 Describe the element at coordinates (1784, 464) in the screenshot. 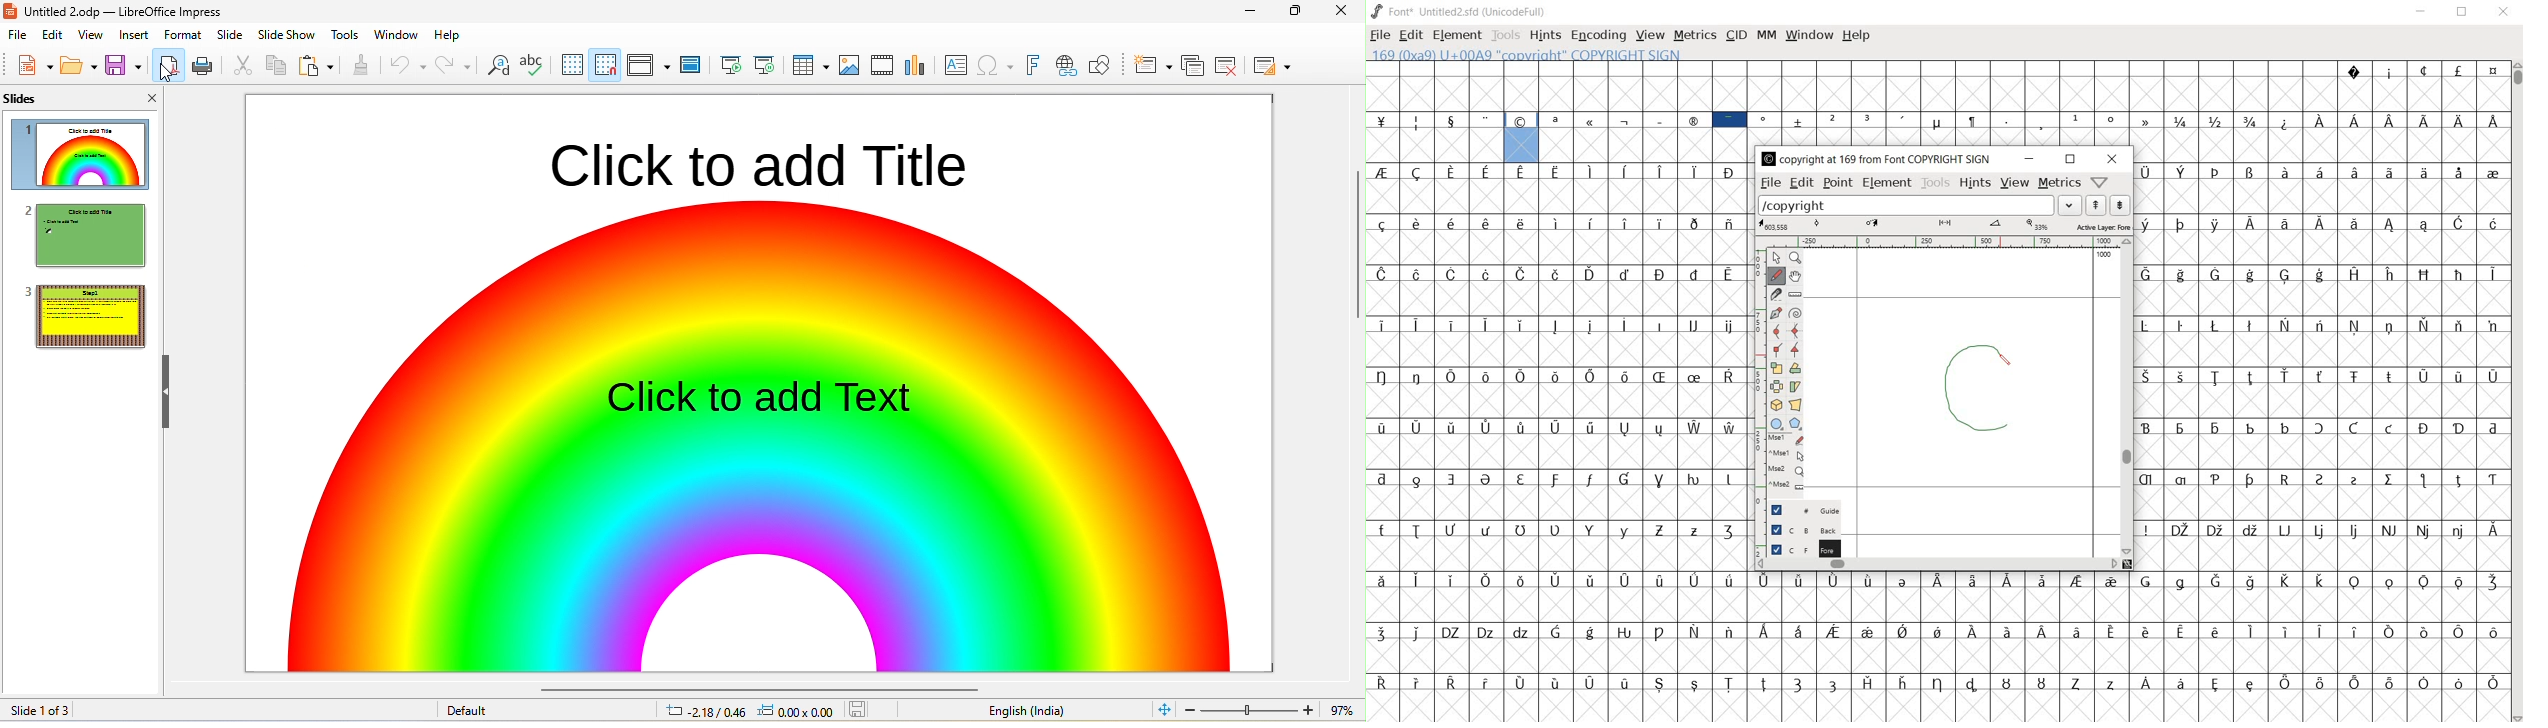

I see `mse1 mse1 mse2 mse2` at that location.